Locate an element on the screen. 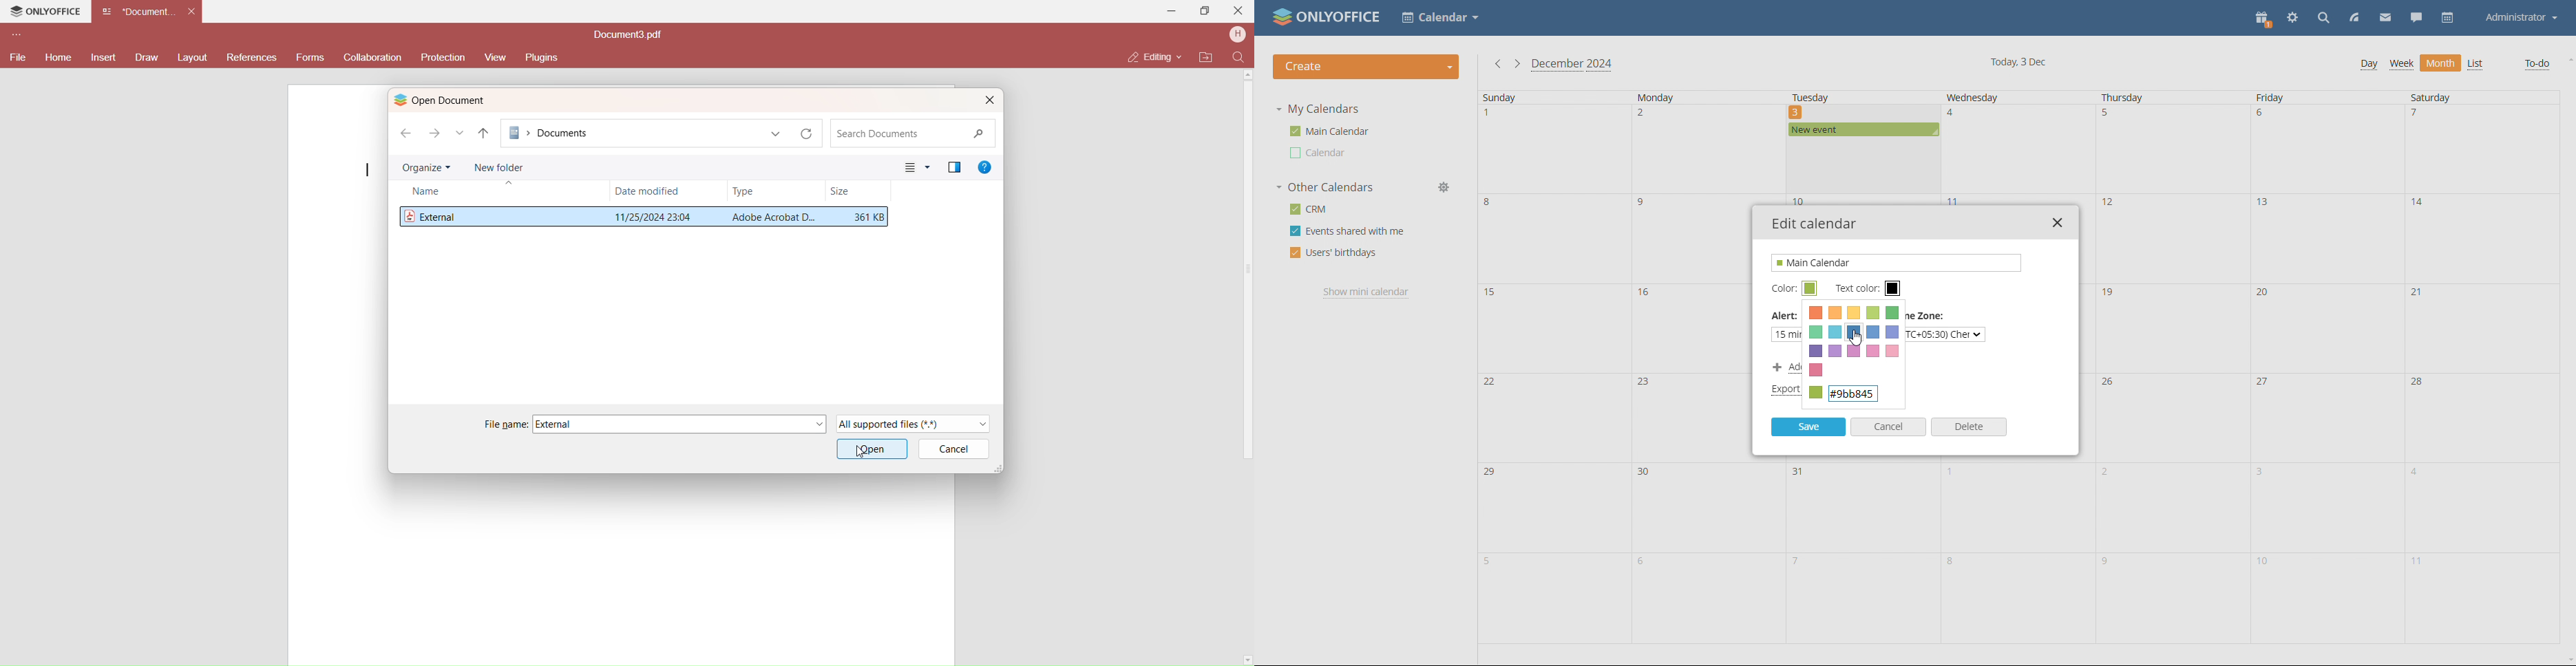 The width and height of the screenshot is (2576, 672). Current Open Document Tab is located at coordinates (139, 10).